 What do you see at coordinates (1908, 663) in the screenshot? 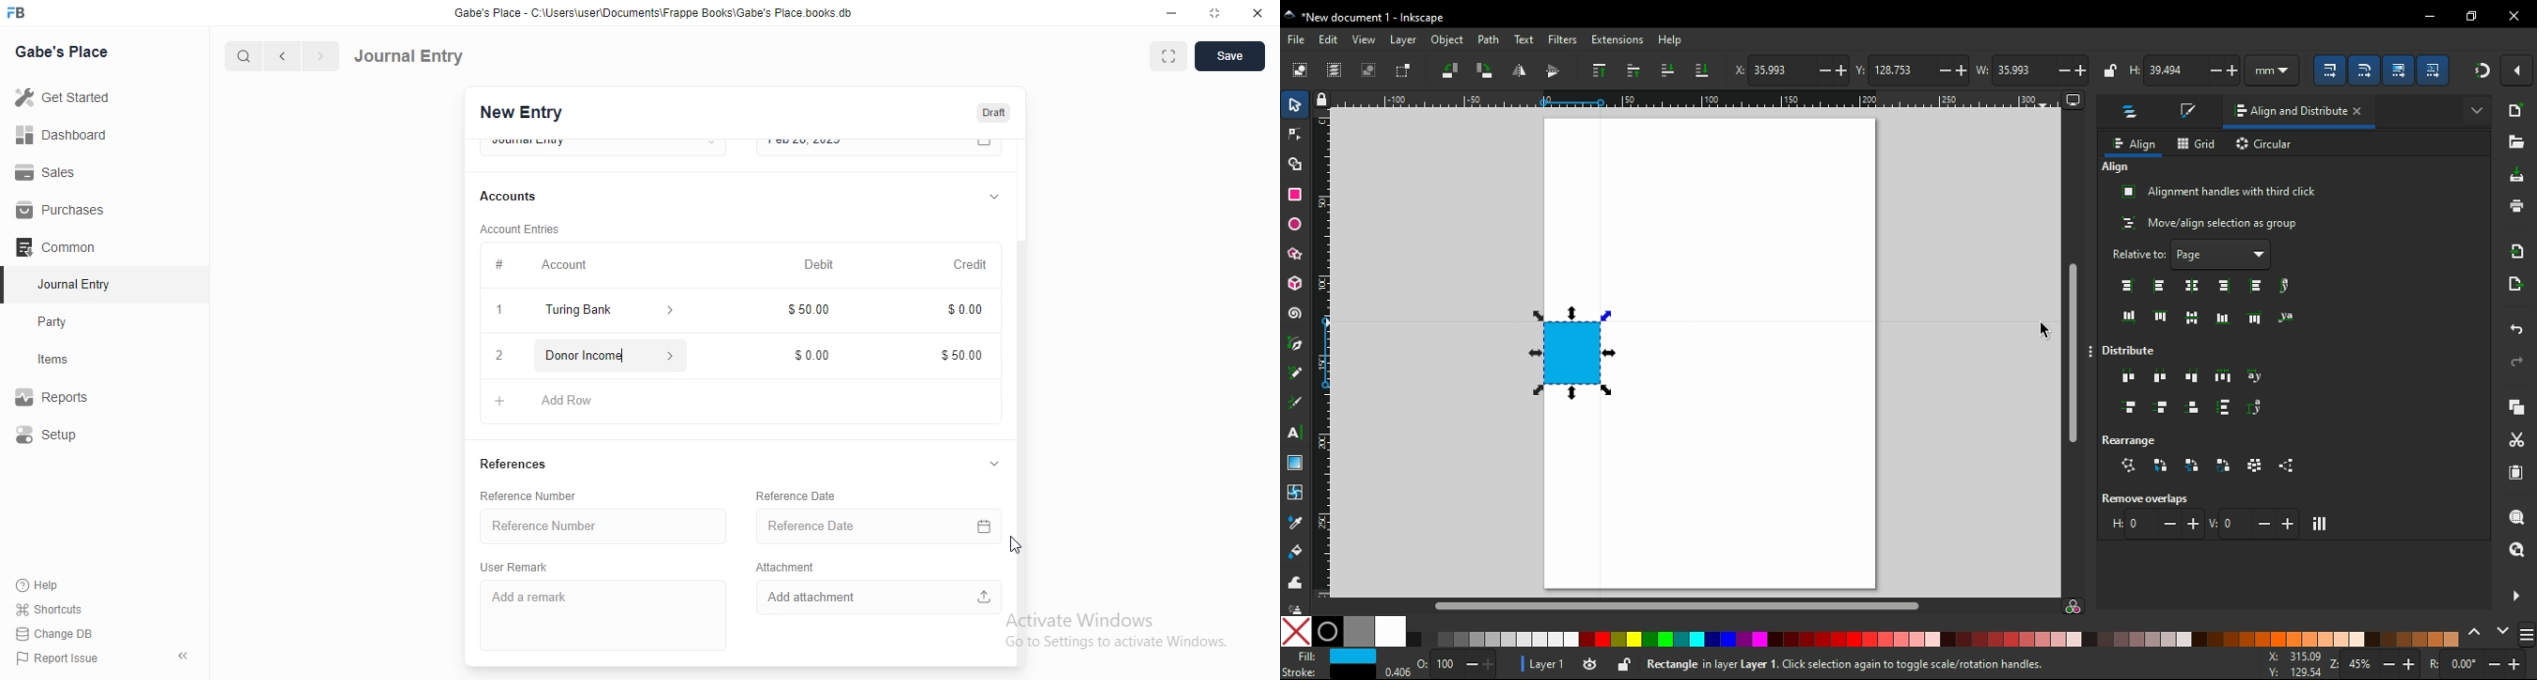
I see `Keyboard shortcuts` at bounding box center [1908, 663].